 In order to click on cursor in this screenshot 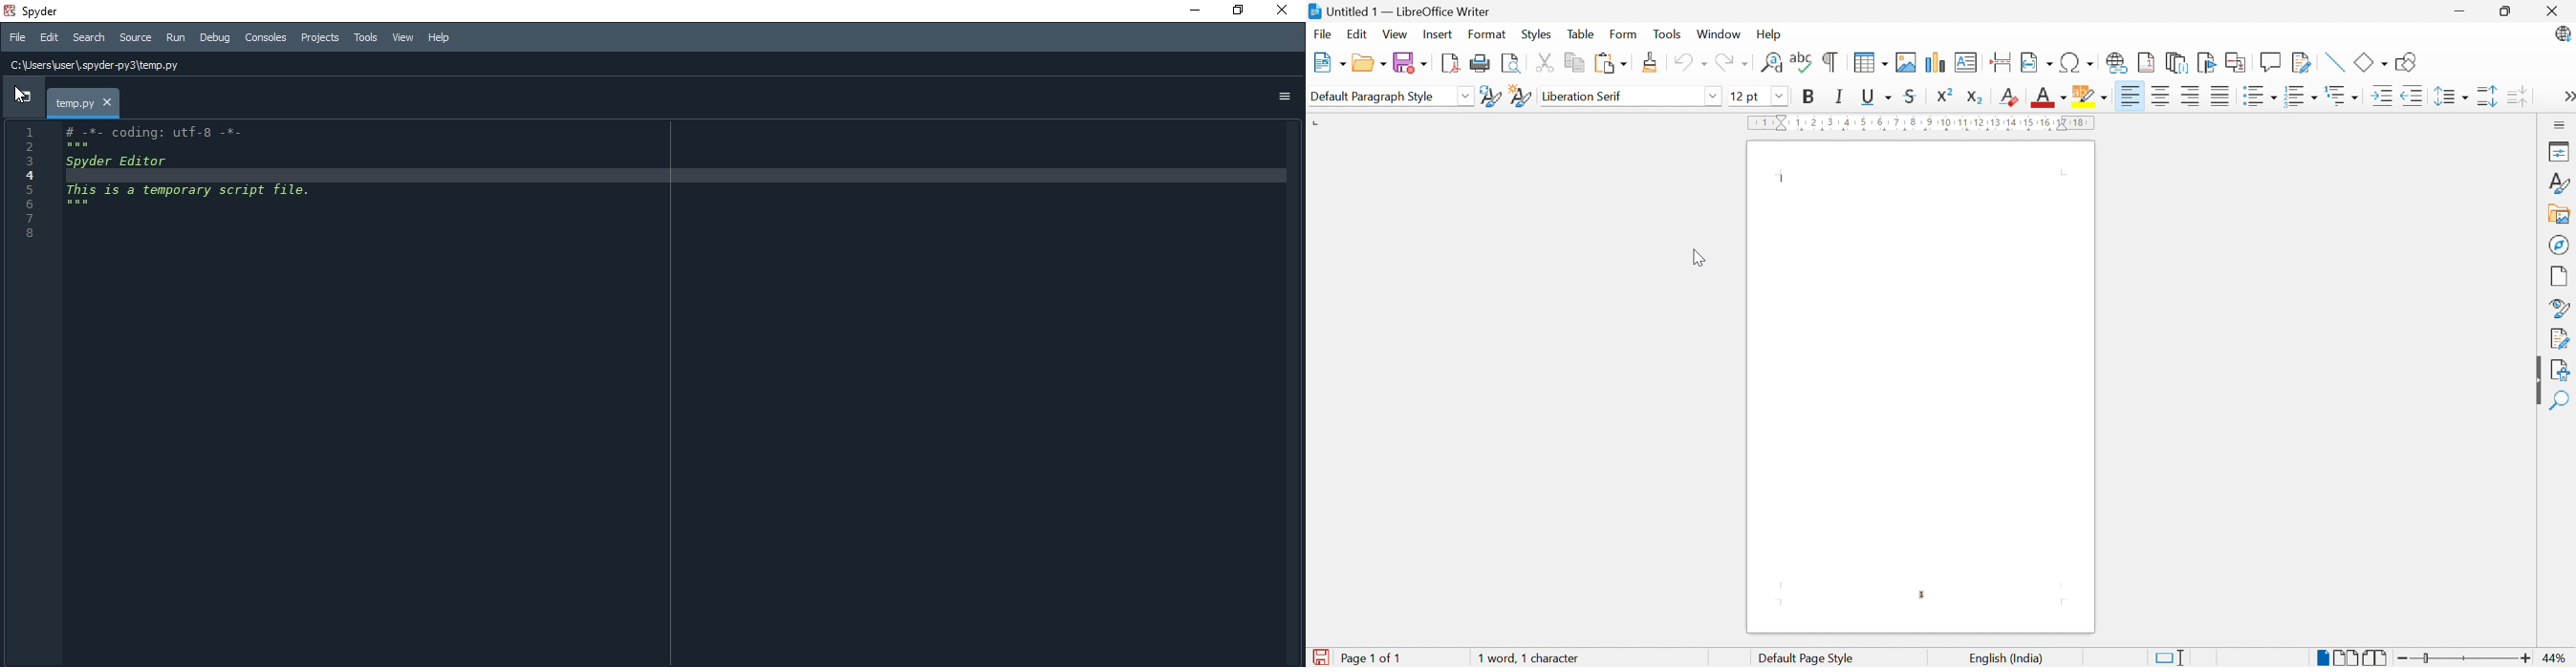, I will do `click(15, 94)`.